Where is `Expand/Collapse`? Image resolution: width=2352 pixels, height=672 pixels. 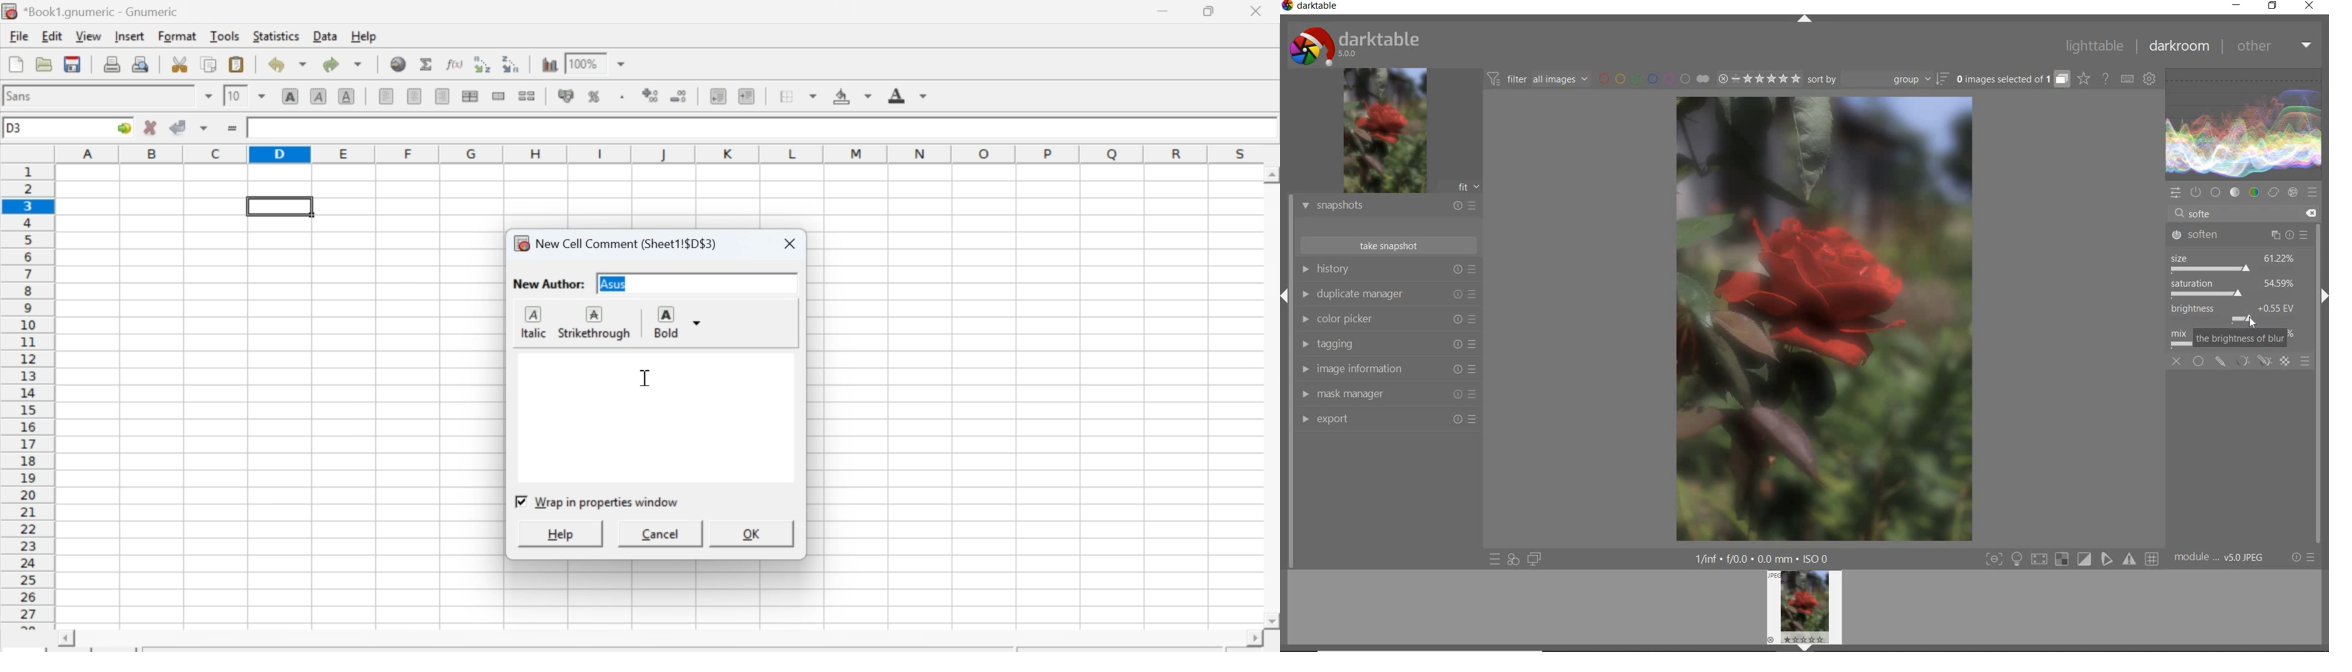 Expand/Collapse is located at coordinates (1286, 294).